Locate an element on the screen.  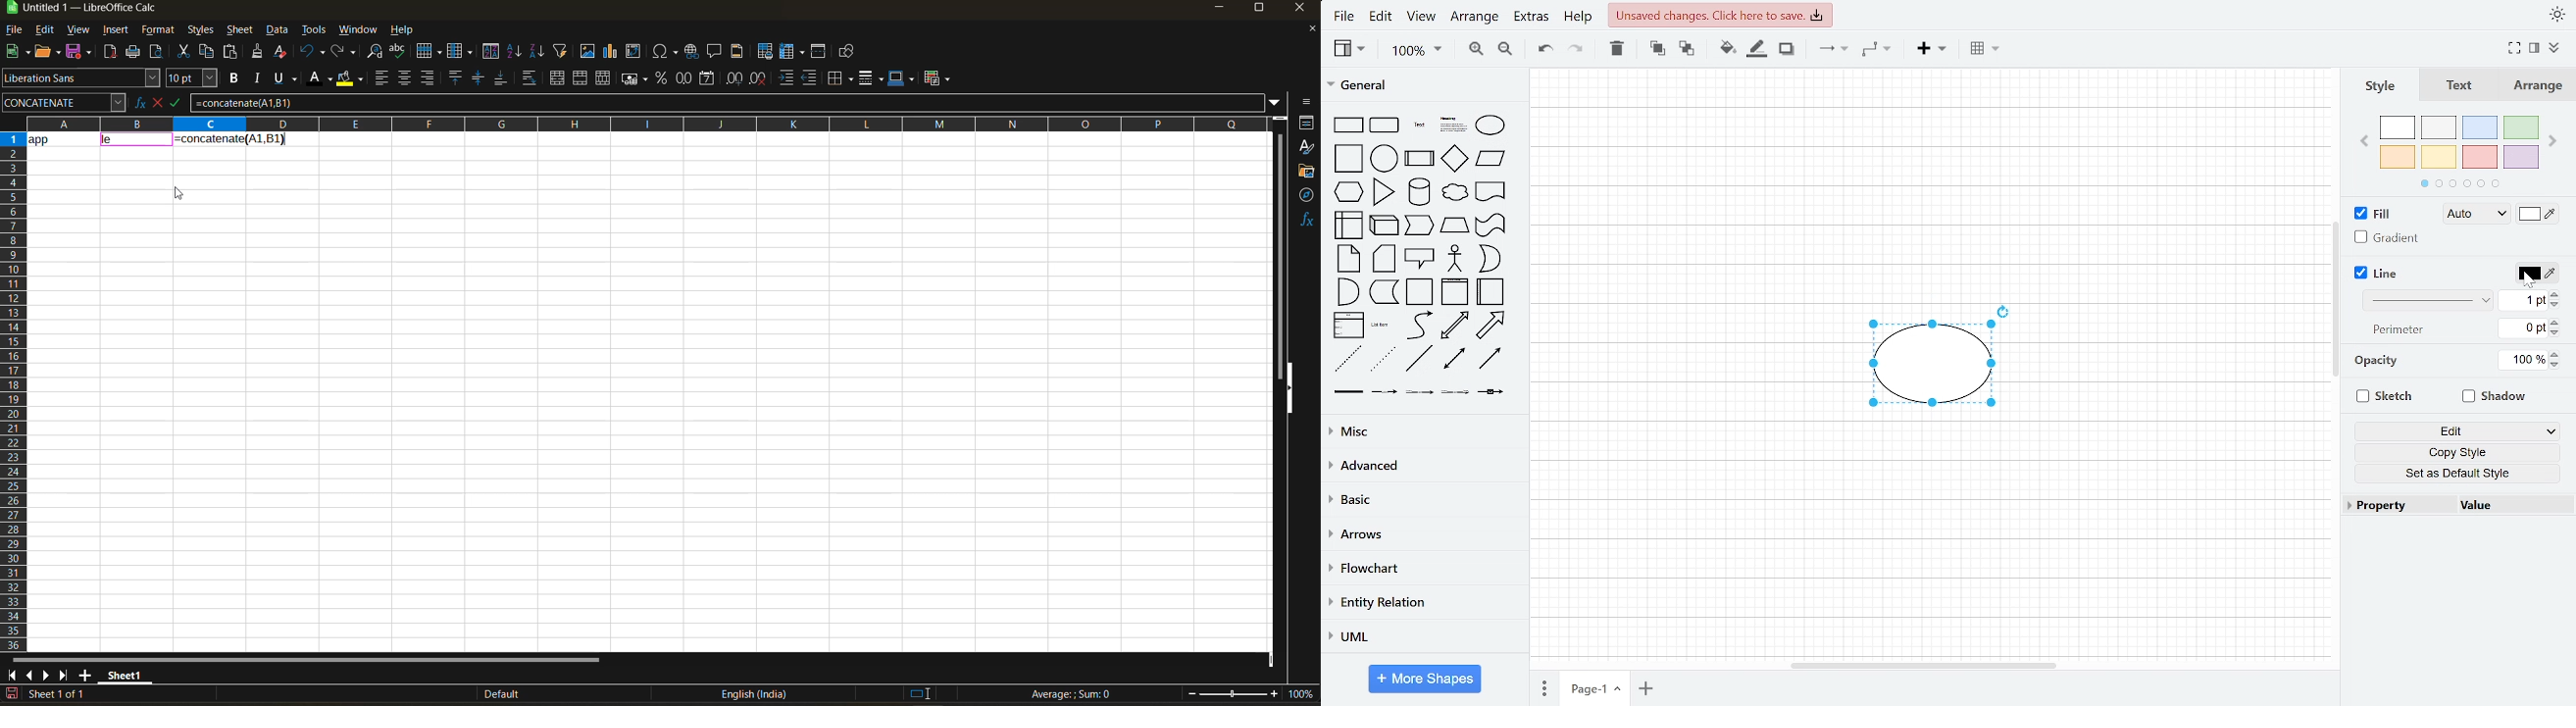
column is located at coordinates (462, 53).